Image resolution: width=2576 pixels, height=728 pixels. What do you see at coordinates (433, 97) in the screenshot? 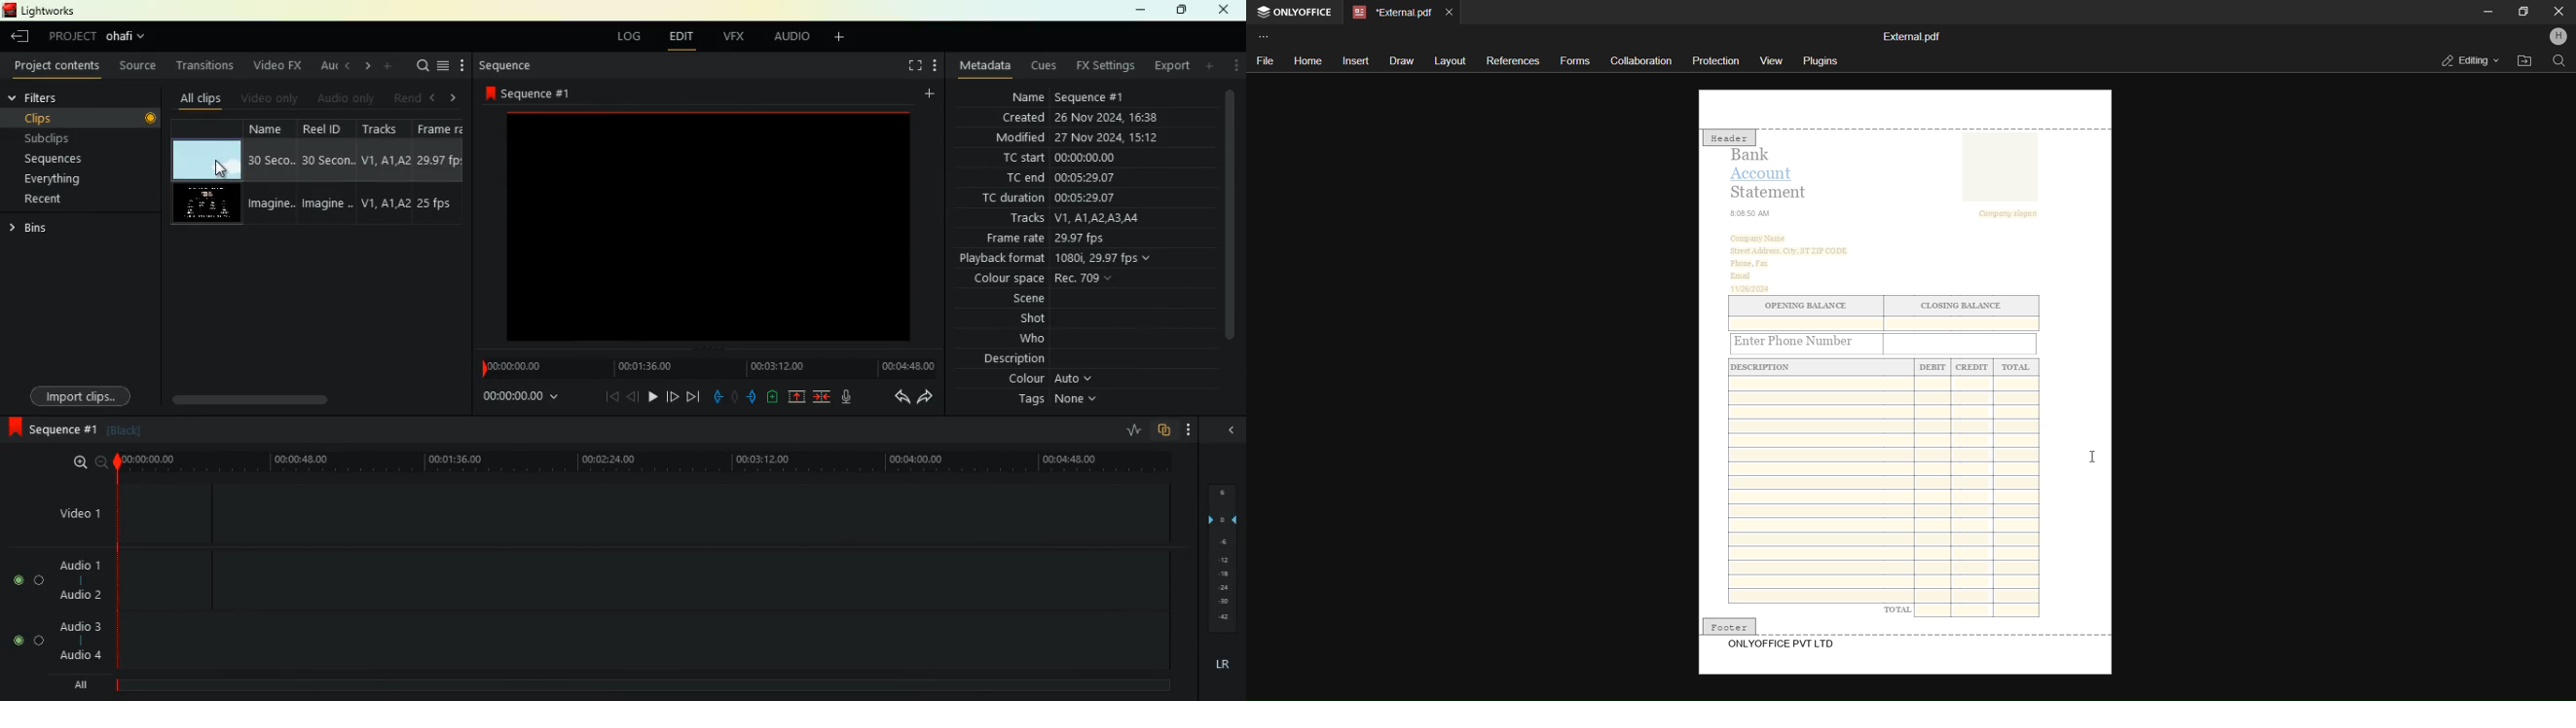
I see `left` at bounding box center [433, 97].